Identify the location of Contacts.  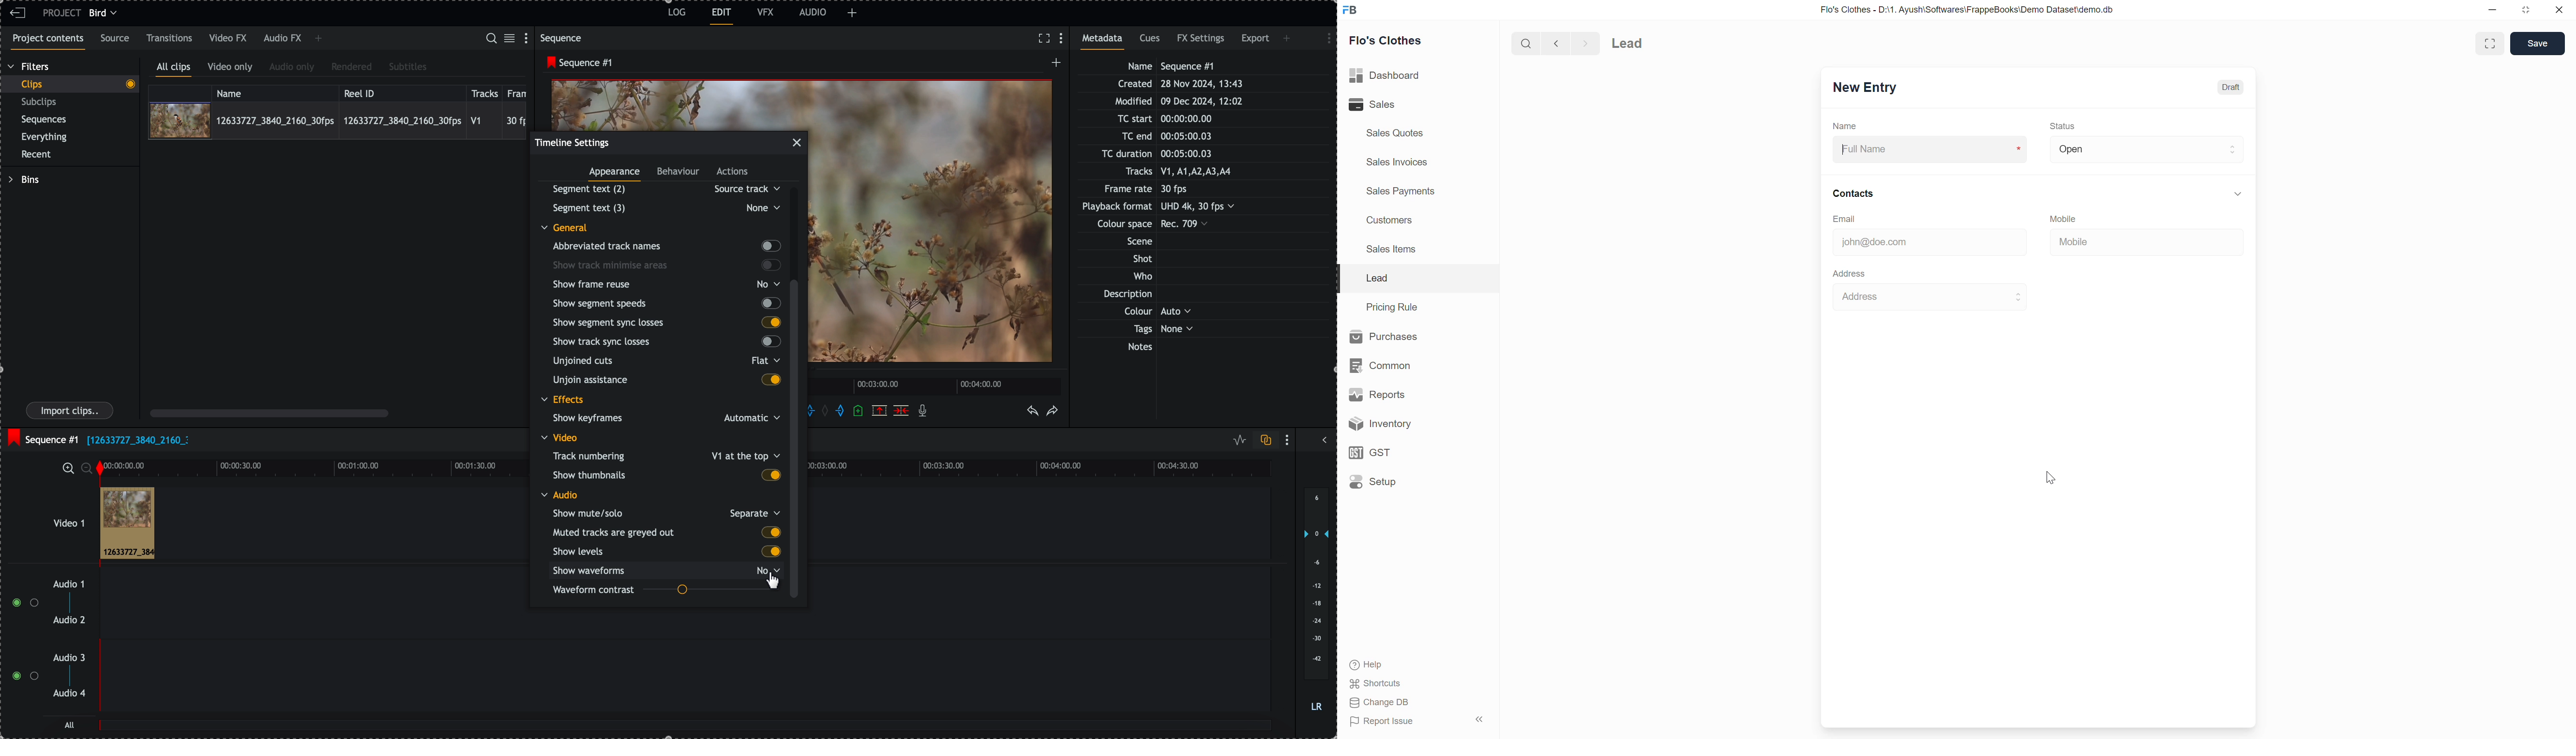
(2036, 192).